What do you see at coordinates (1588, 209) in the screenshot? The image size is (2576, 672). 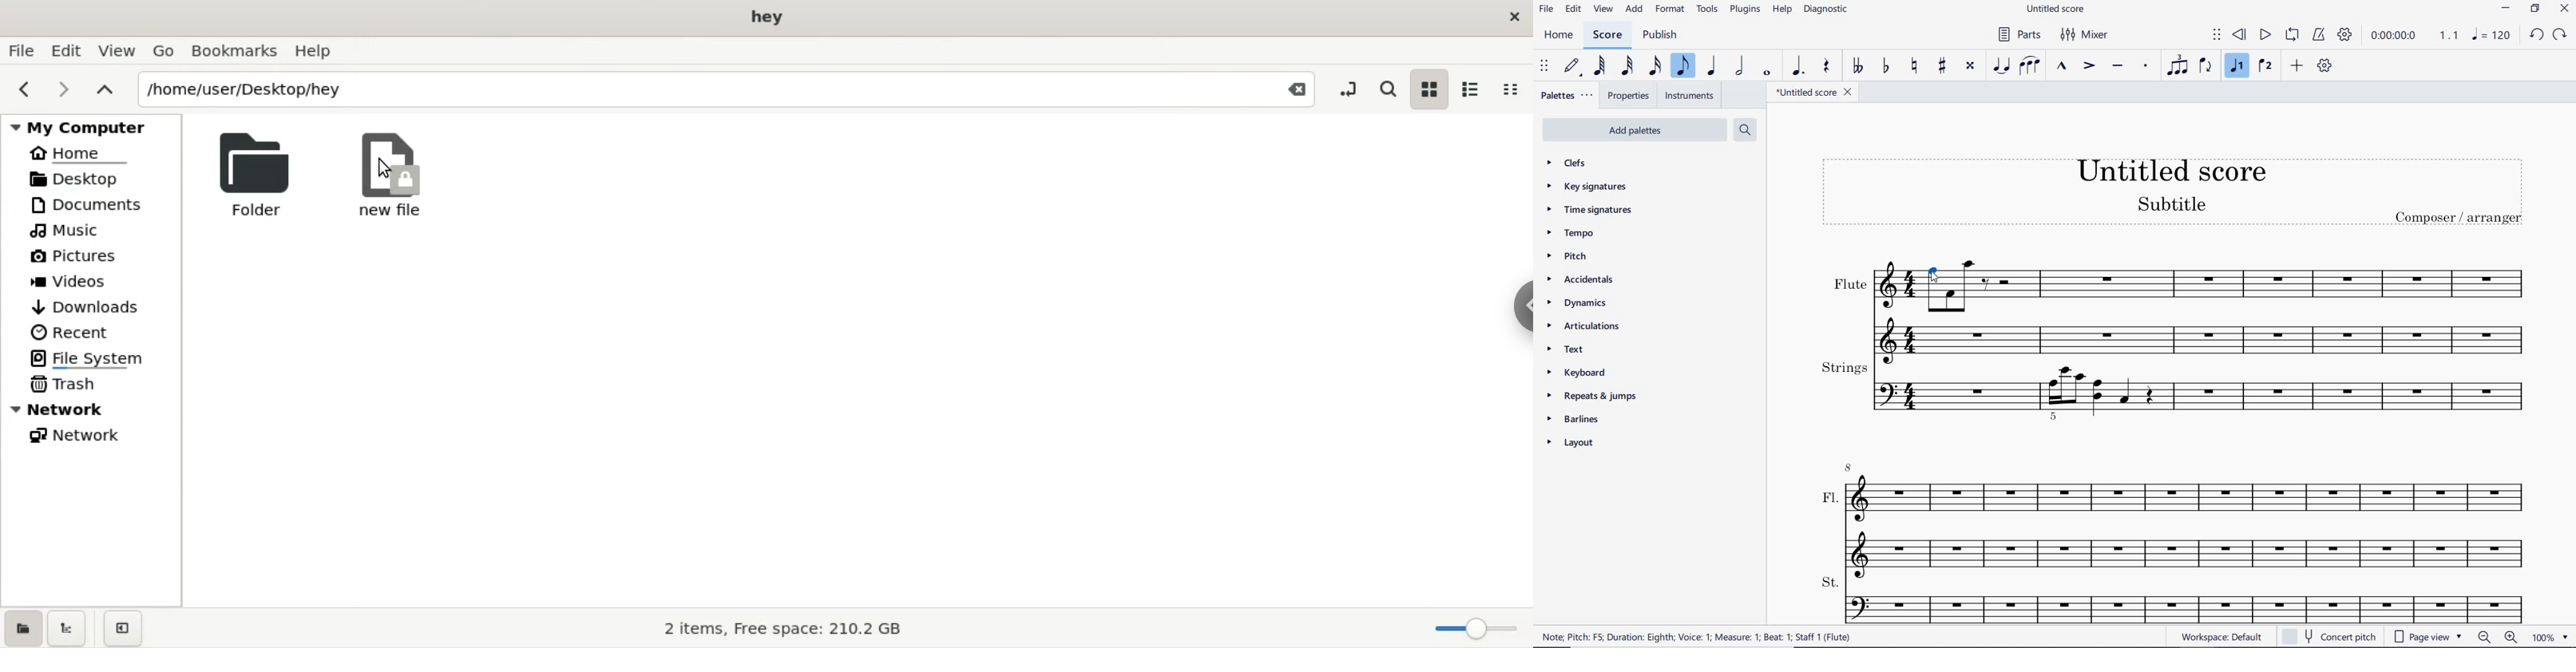 I see `time signatures` at bounding box center [1588, 209].